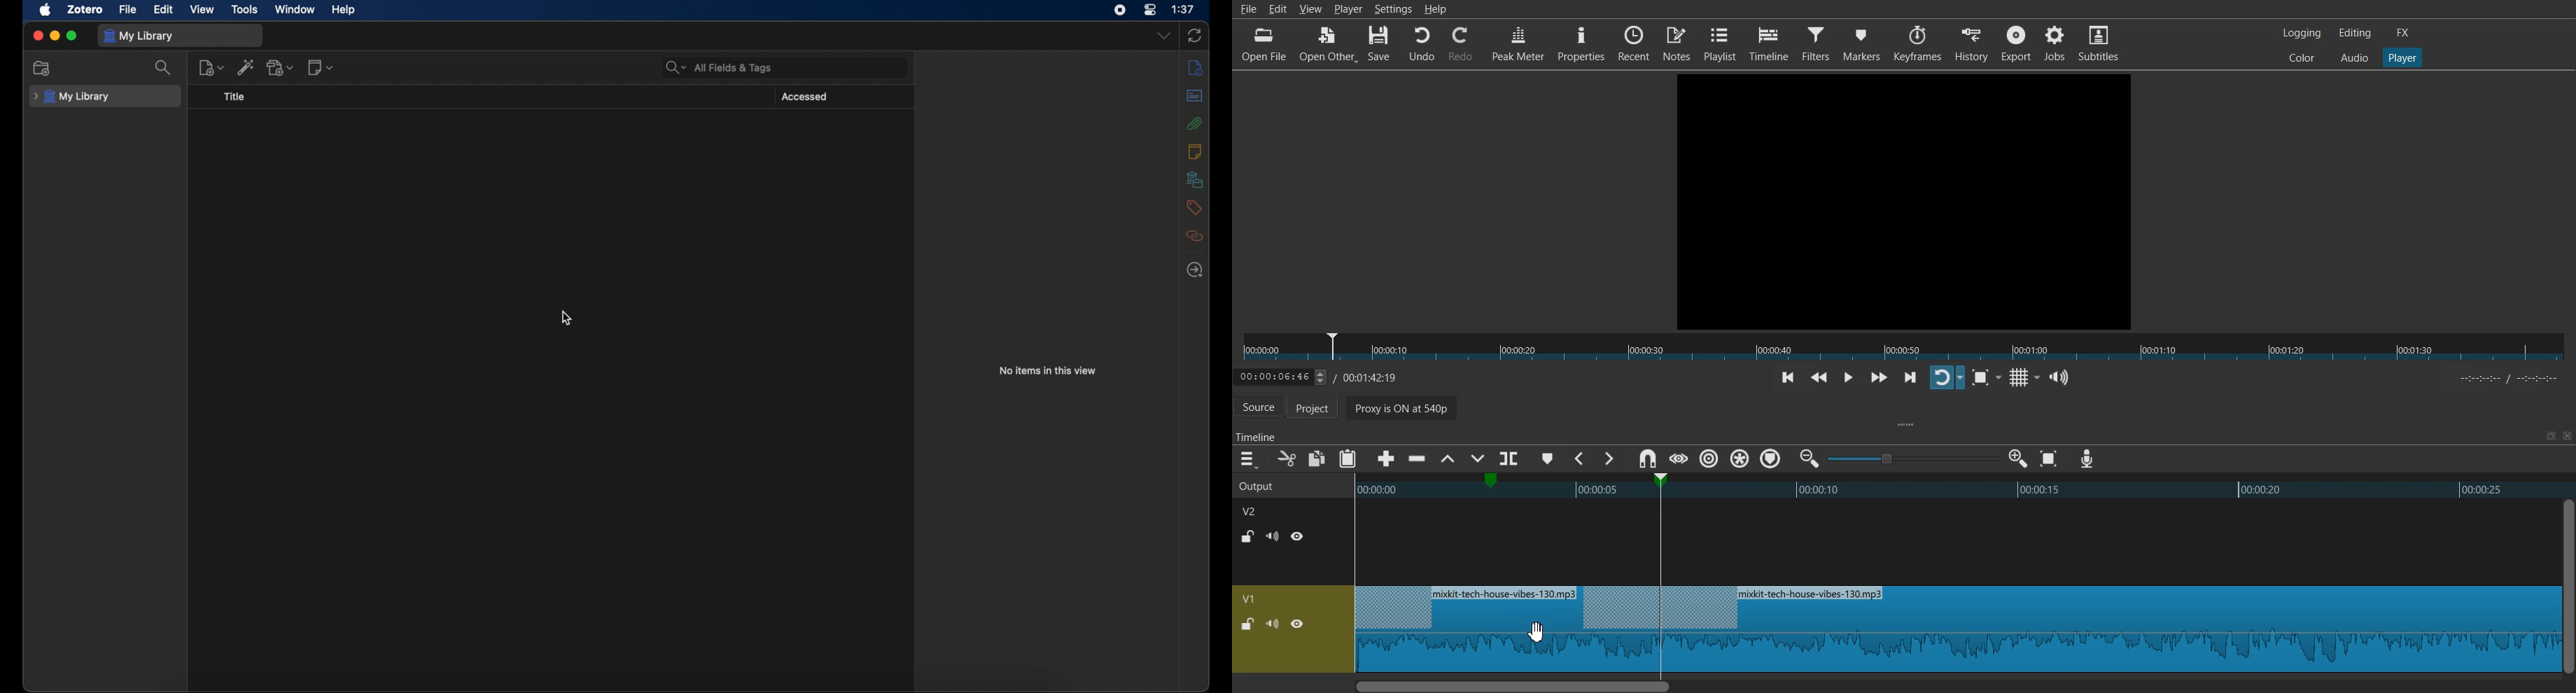 This screenshot has width=2576, height=700. Describe the element at coordinates (86, 9) in the screenshot. I see `zotero` at that location.